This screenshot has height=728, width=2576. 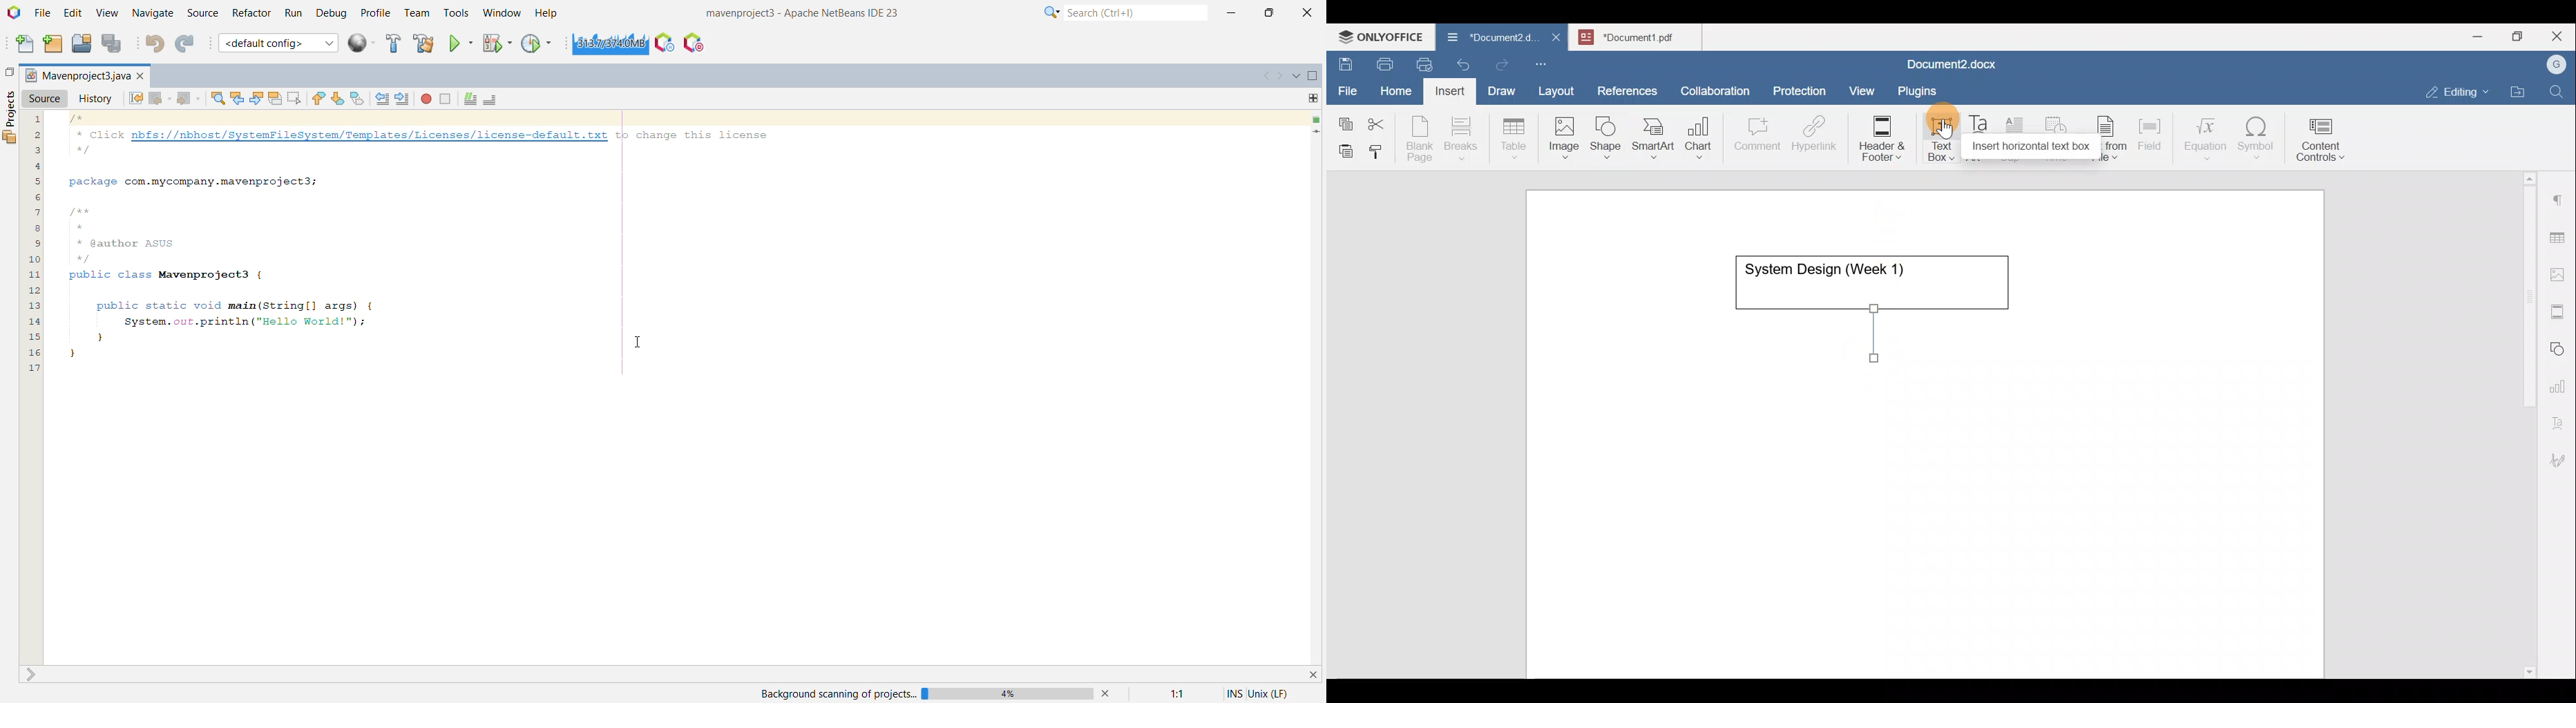 I want to click on Content controls, so click(x=2323, y=144).